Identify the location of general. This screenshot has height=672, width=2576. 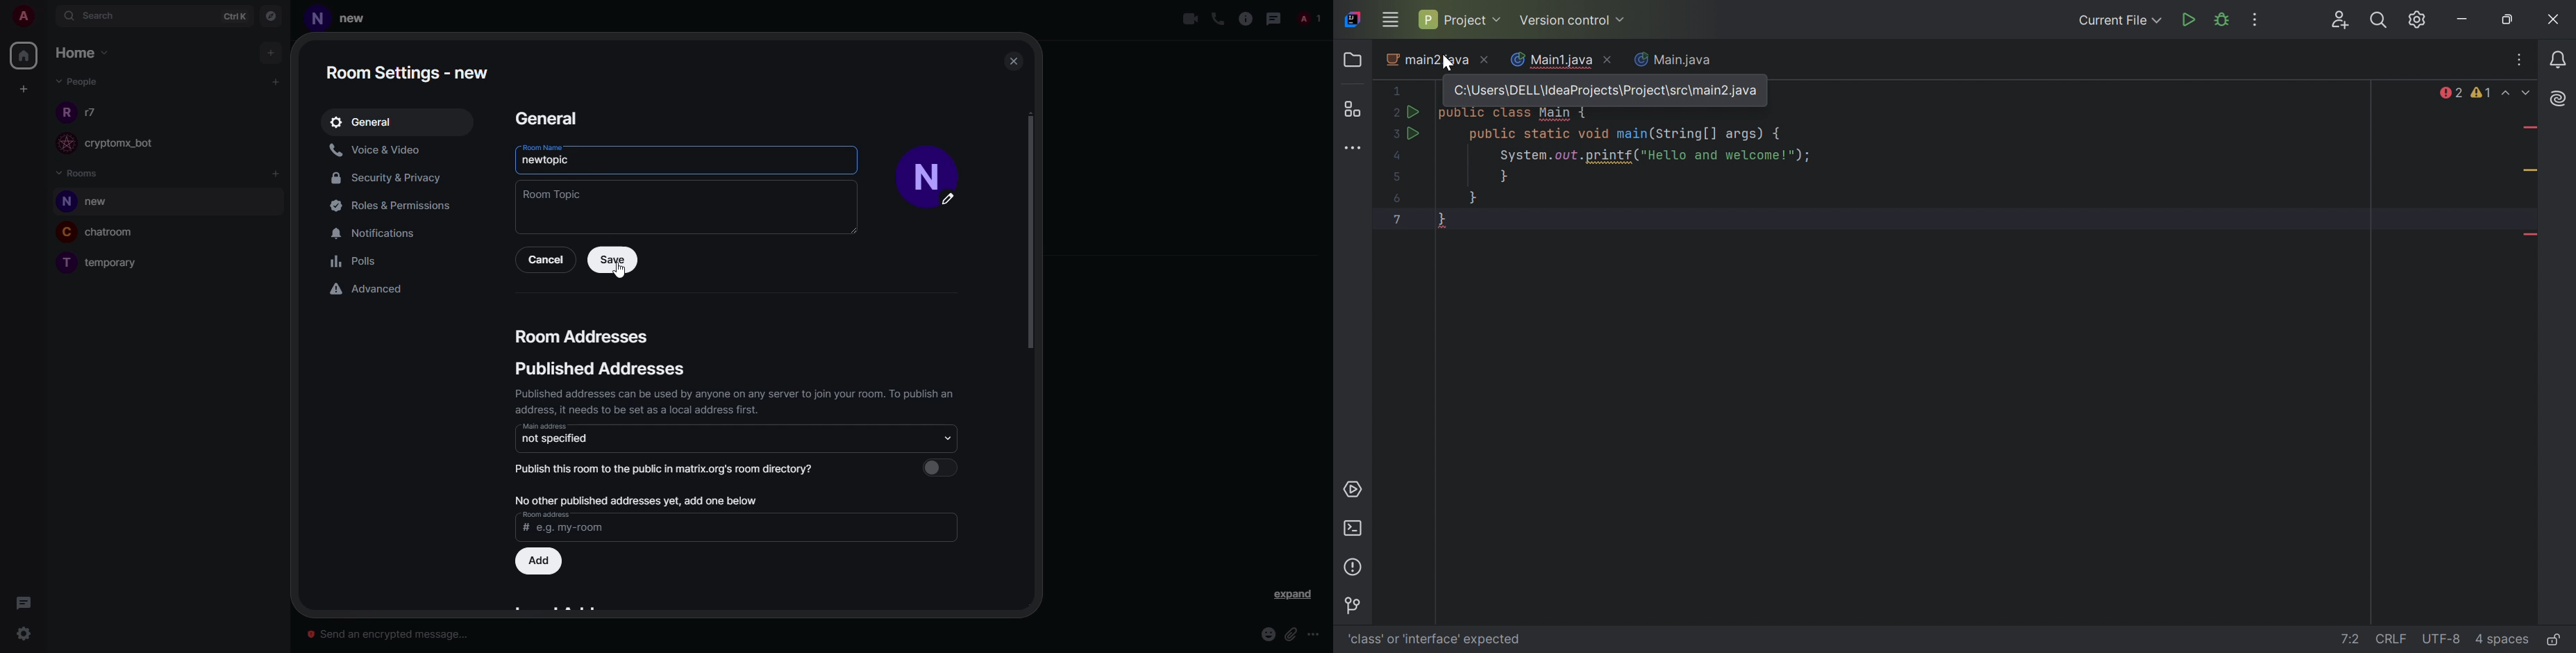
(365, 122).